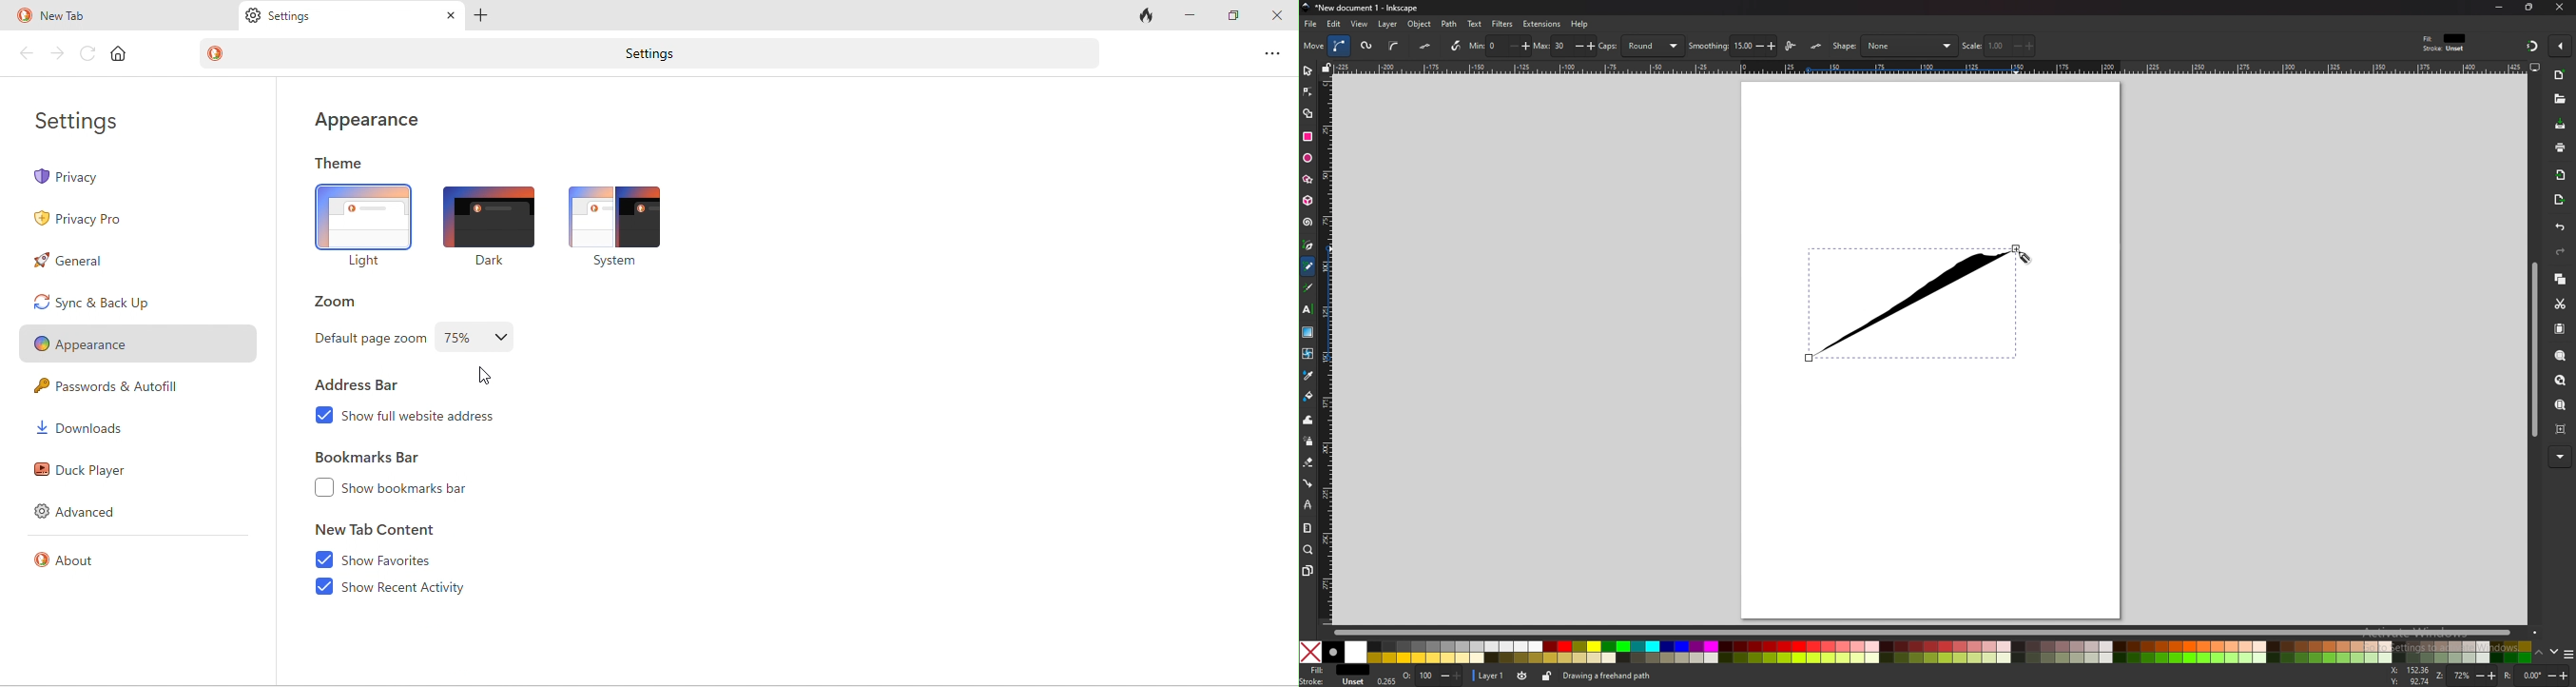 The image size is (2576, 700). What do you see at coordinates (391, 558) in the screenshot?
I see `show favourites` at bounding box center [391, 558].